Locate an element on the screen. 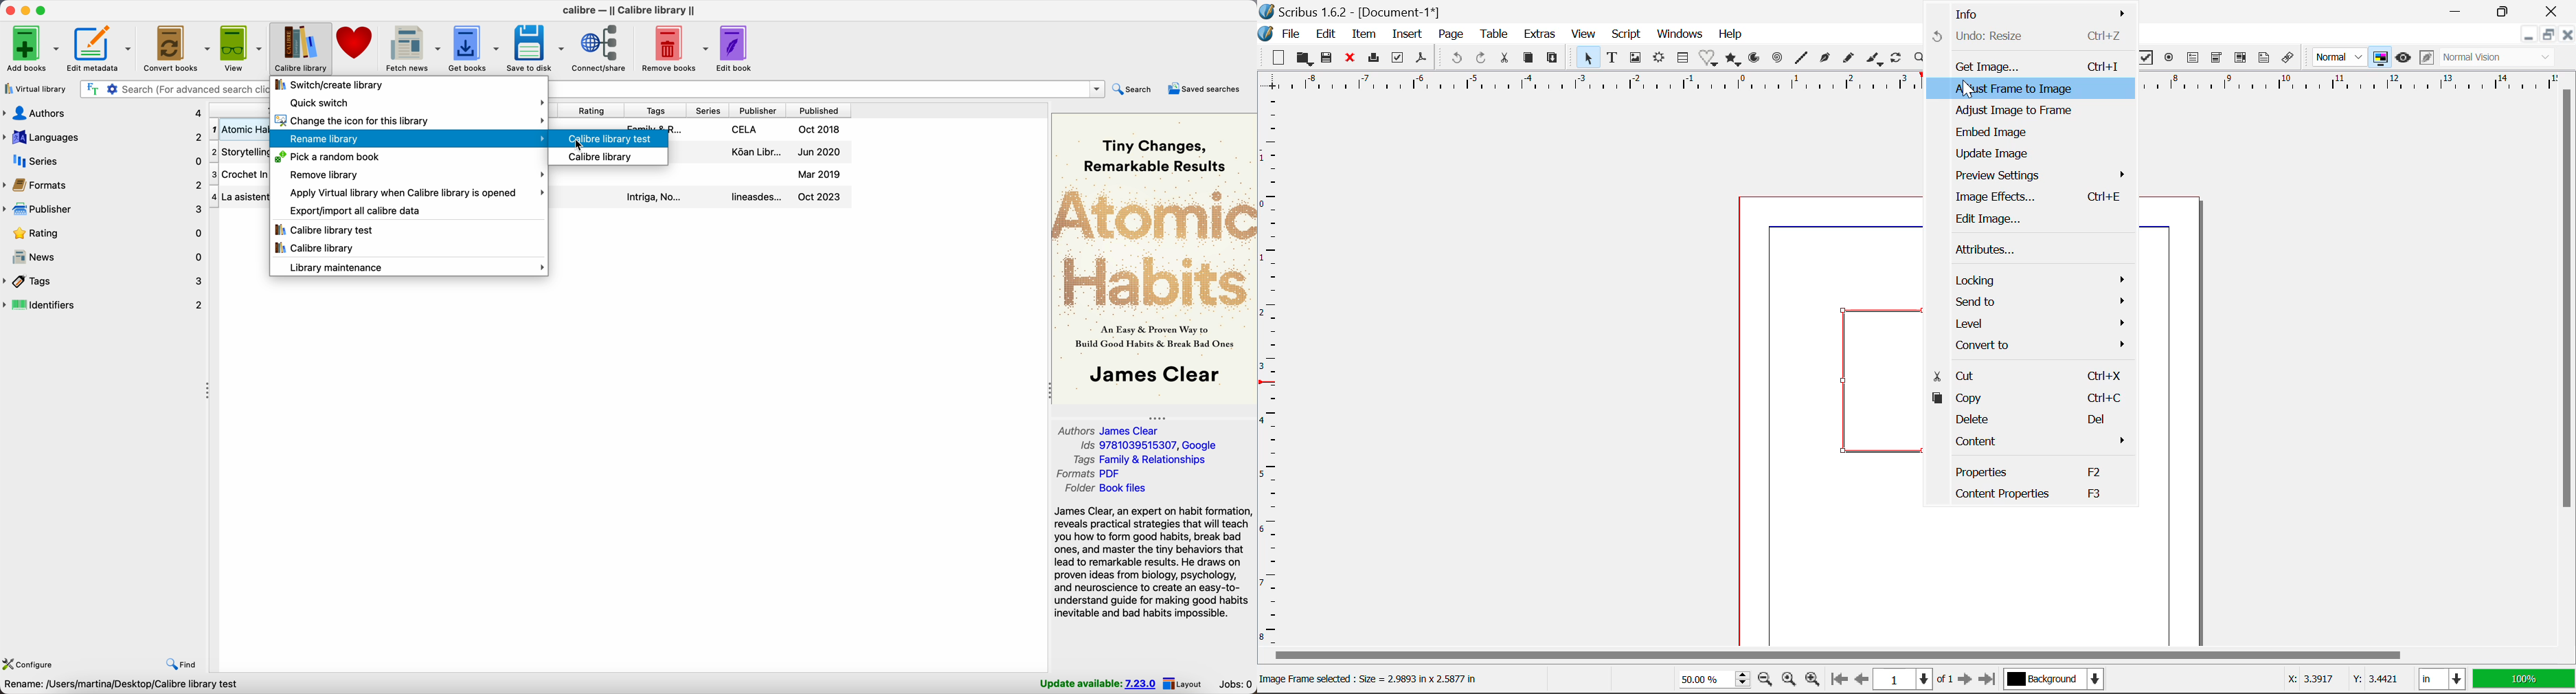  Page is located at coordinates (1450, 34).